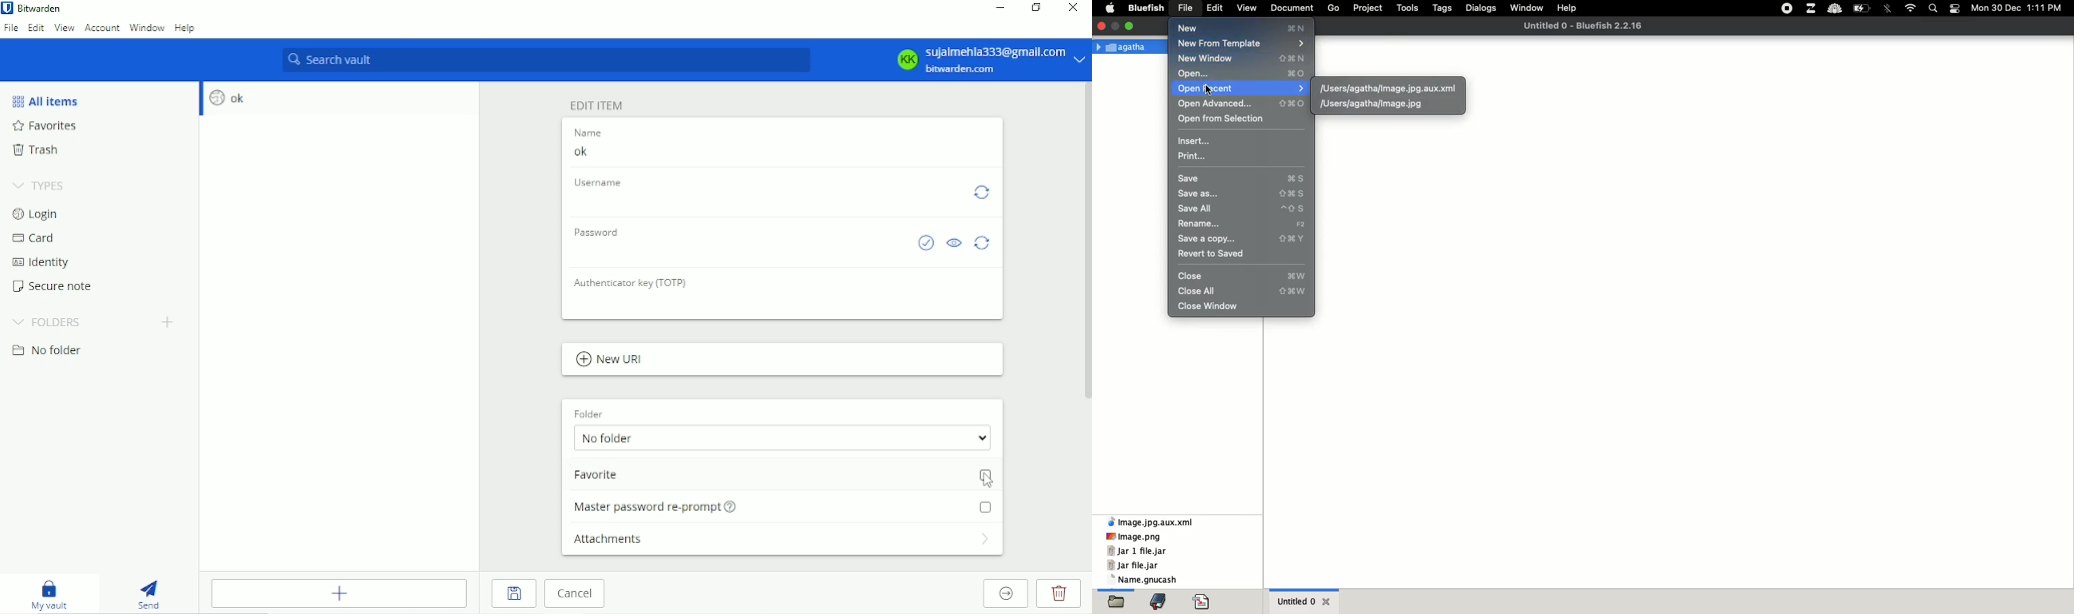 The width and height of the screenshot is (2100, 616). What do you see at coordinates (1836, 9) in the screenshot?
I see `cold turkey blocker` at bounding box center [1836, 9].